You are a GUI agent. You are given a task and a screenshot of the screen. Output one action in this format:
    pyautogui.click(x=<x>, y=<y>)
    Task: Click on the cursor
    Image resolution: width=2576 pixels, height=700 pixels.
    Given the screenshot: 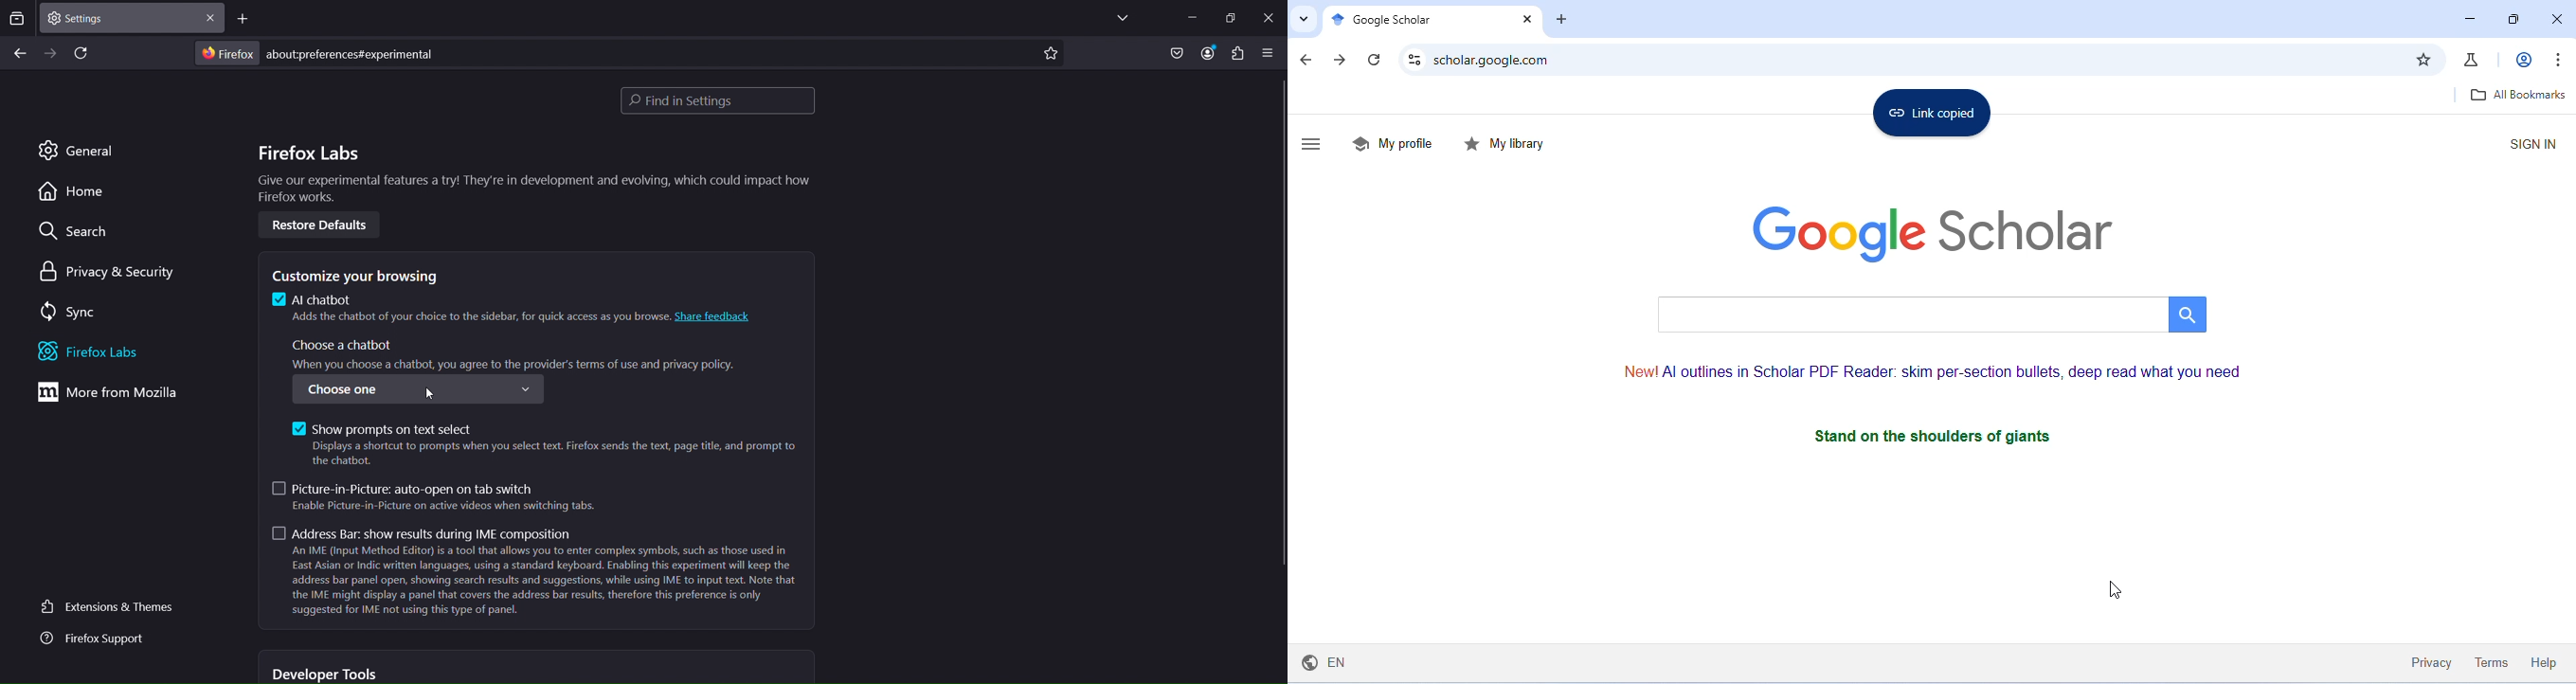 What is the action you would take?
    pyautogui.click(x=431, y=393)
    